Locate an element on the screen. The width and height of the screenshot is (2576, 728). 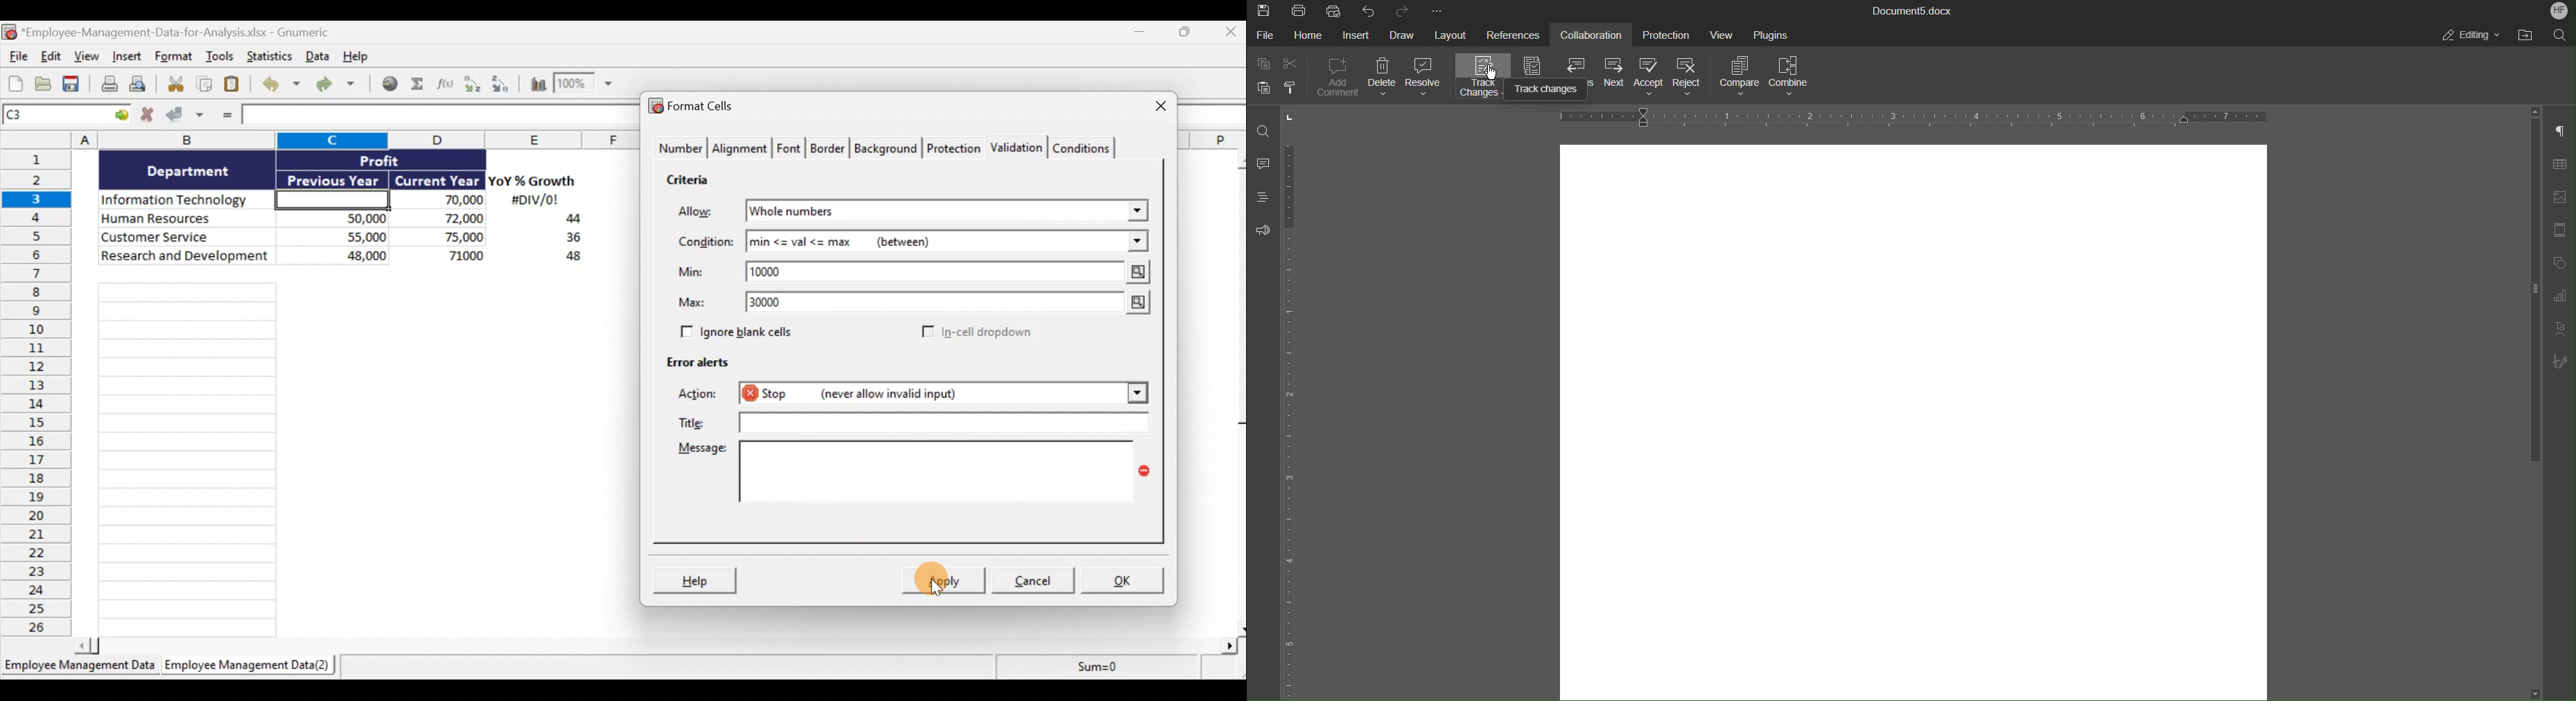
Graph Settings is located at coordinates (2555, 298).